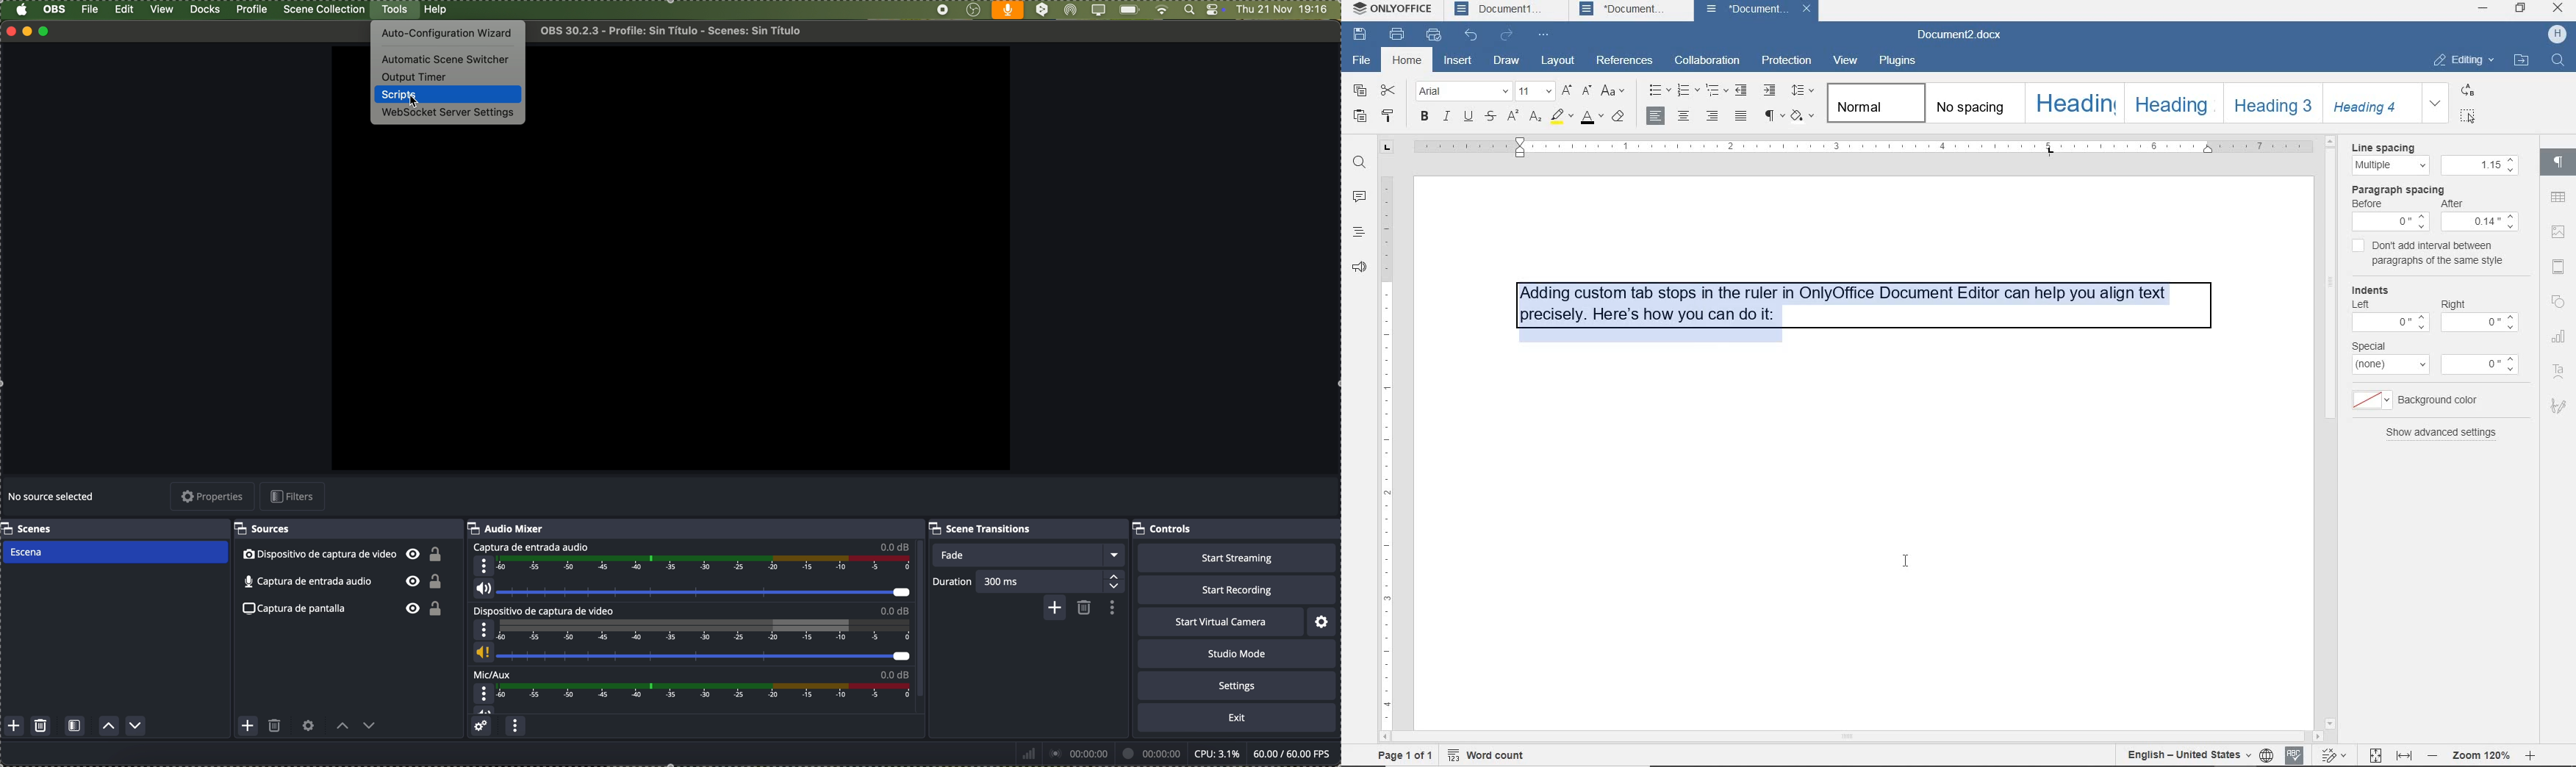  What do you see at coordinates (248, 725) in the screenshot?
I see `add source` at bounding box center [248, 725].